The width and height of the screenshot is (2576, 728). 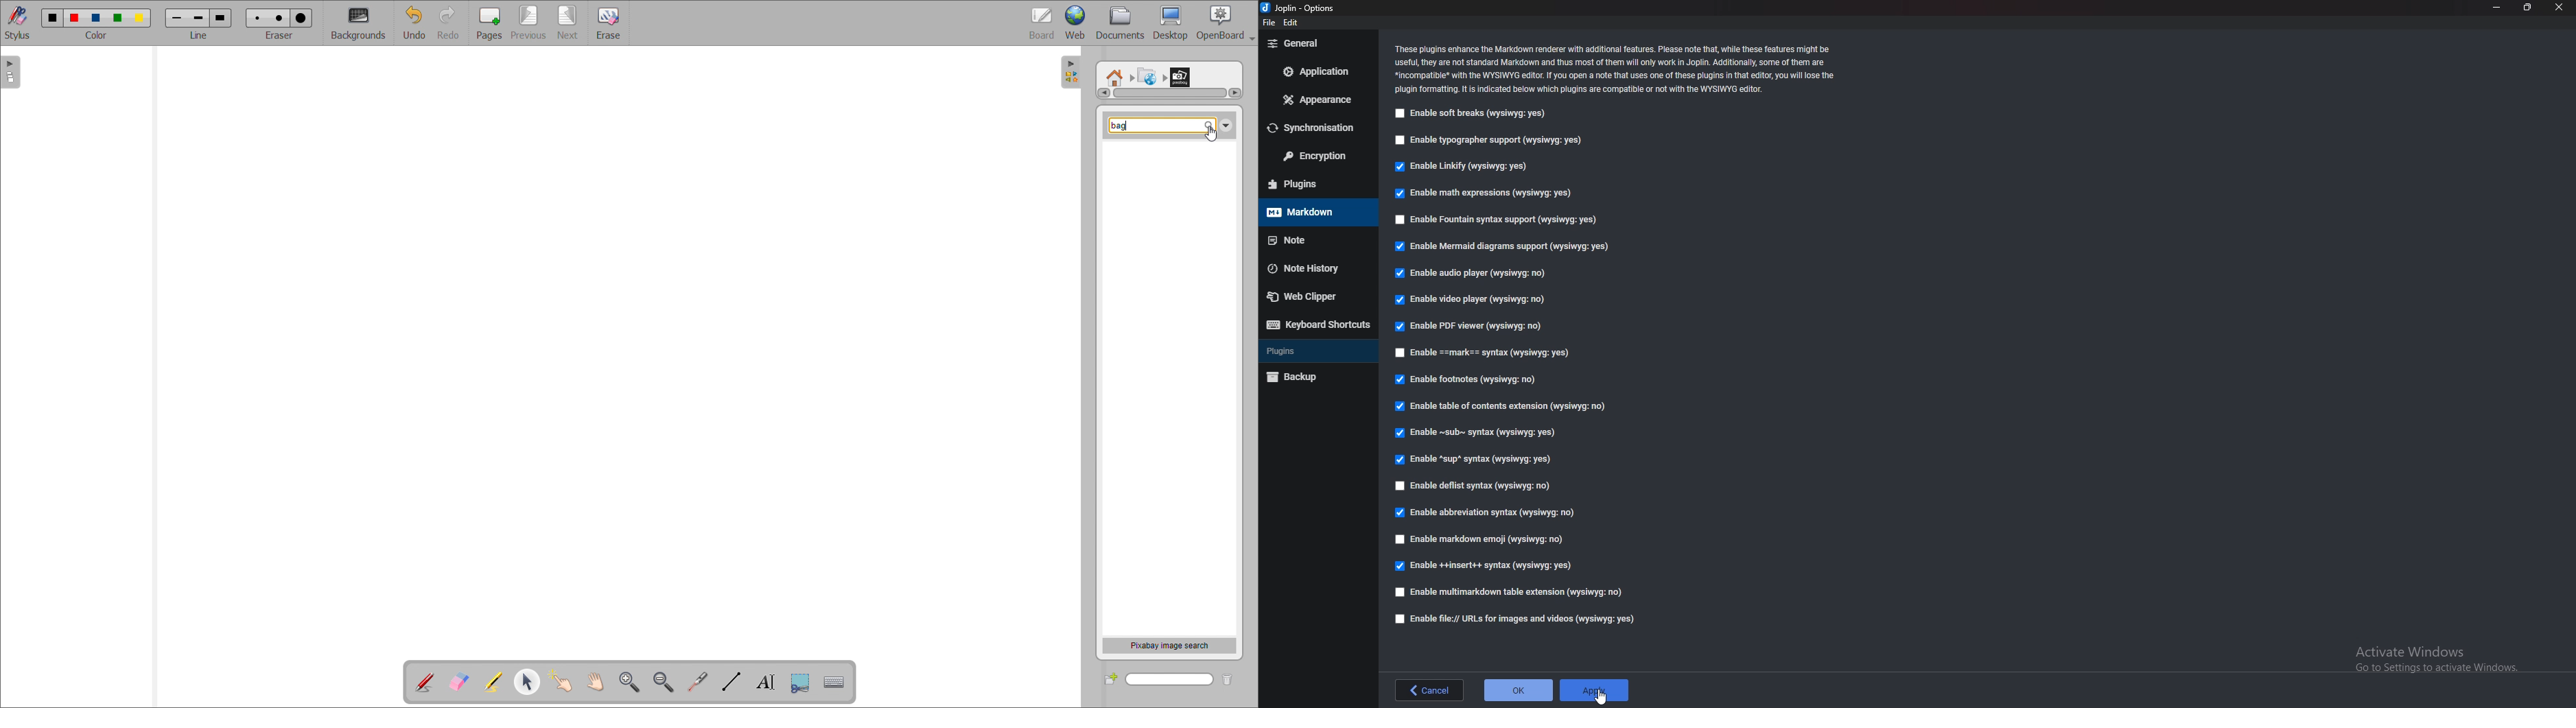 What do you see at coordinates (492, 682) in the screenshot?
I see `highlighter` at bounding box center [492, 682].